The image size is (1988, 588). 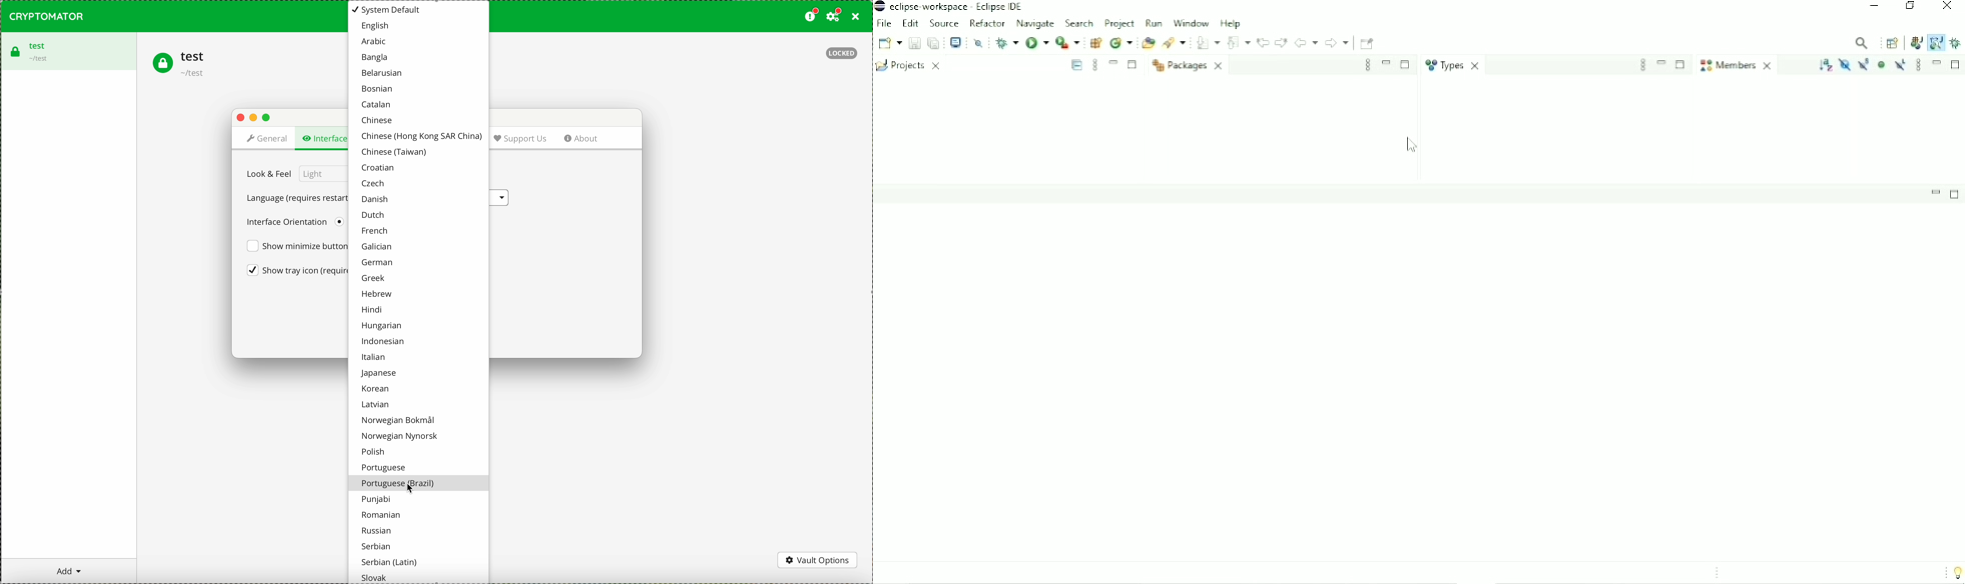 What do you see at coordinates (392, 10) in the screenshot?
I see `system default` at bounding box center [392, 10].